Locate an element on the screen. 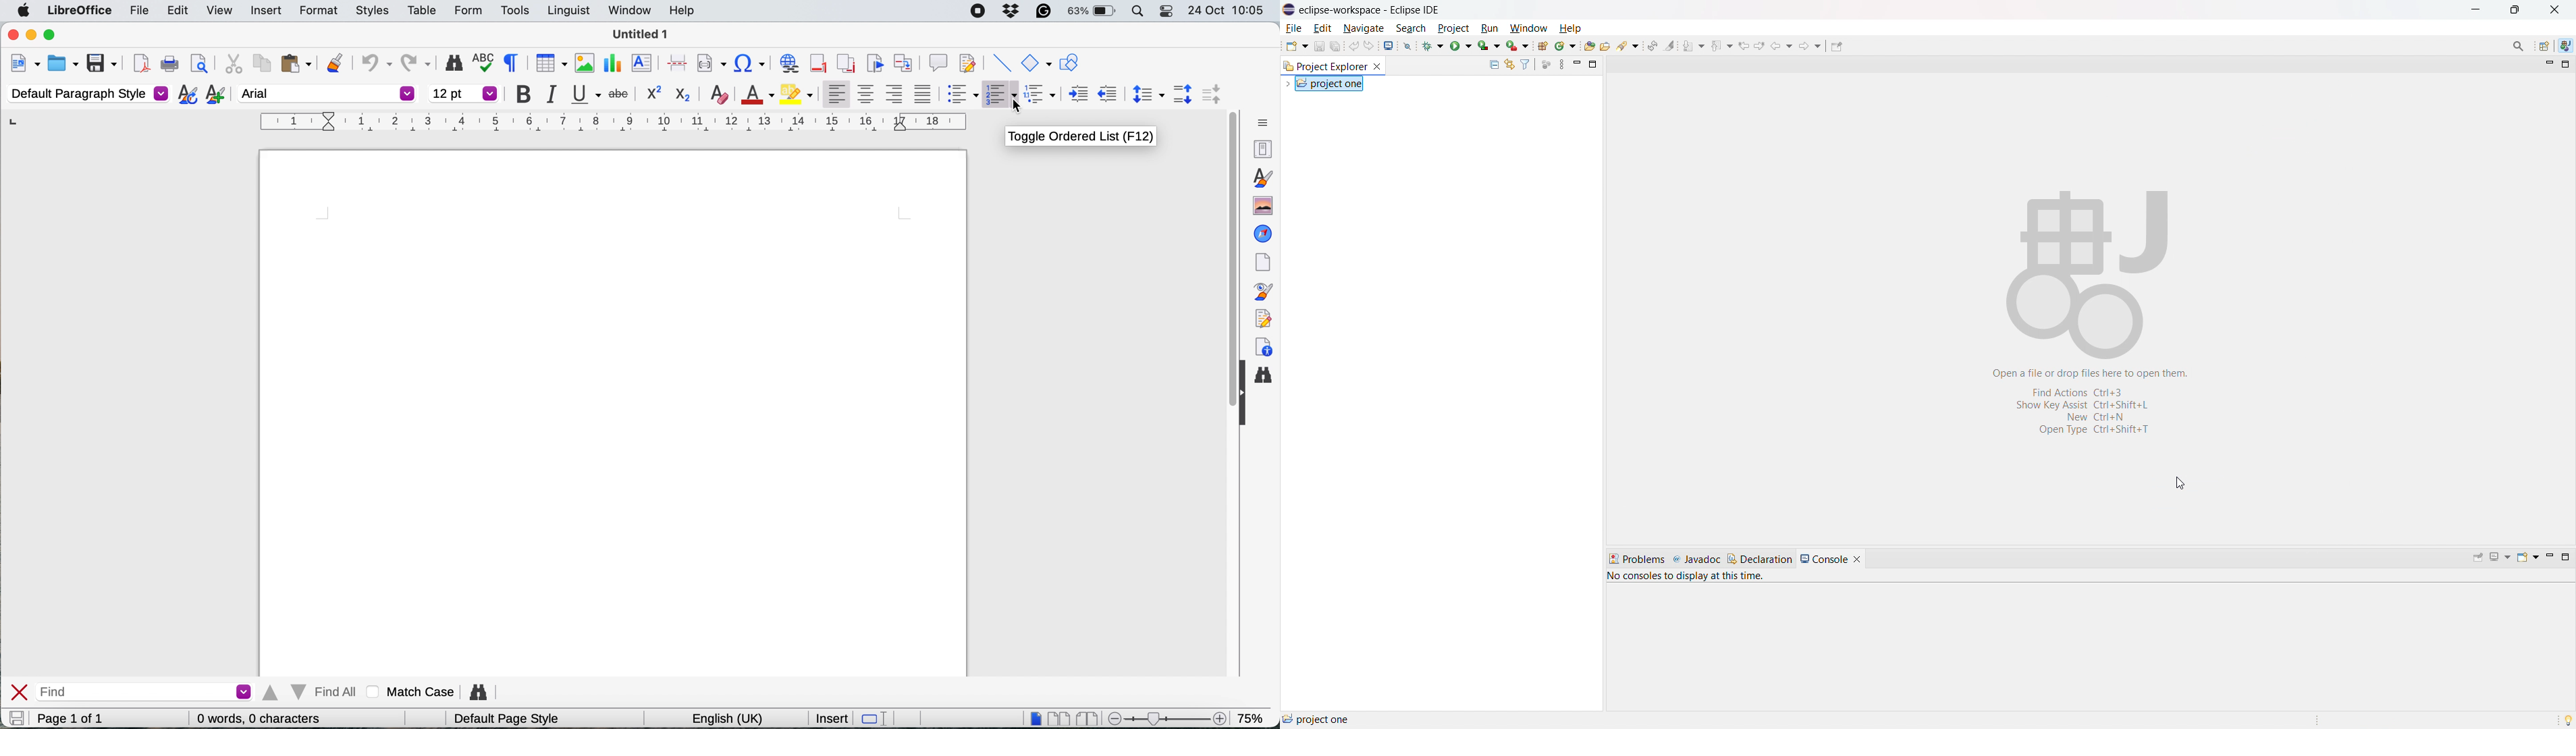  style inspector is located at coordinates (1260, 292).